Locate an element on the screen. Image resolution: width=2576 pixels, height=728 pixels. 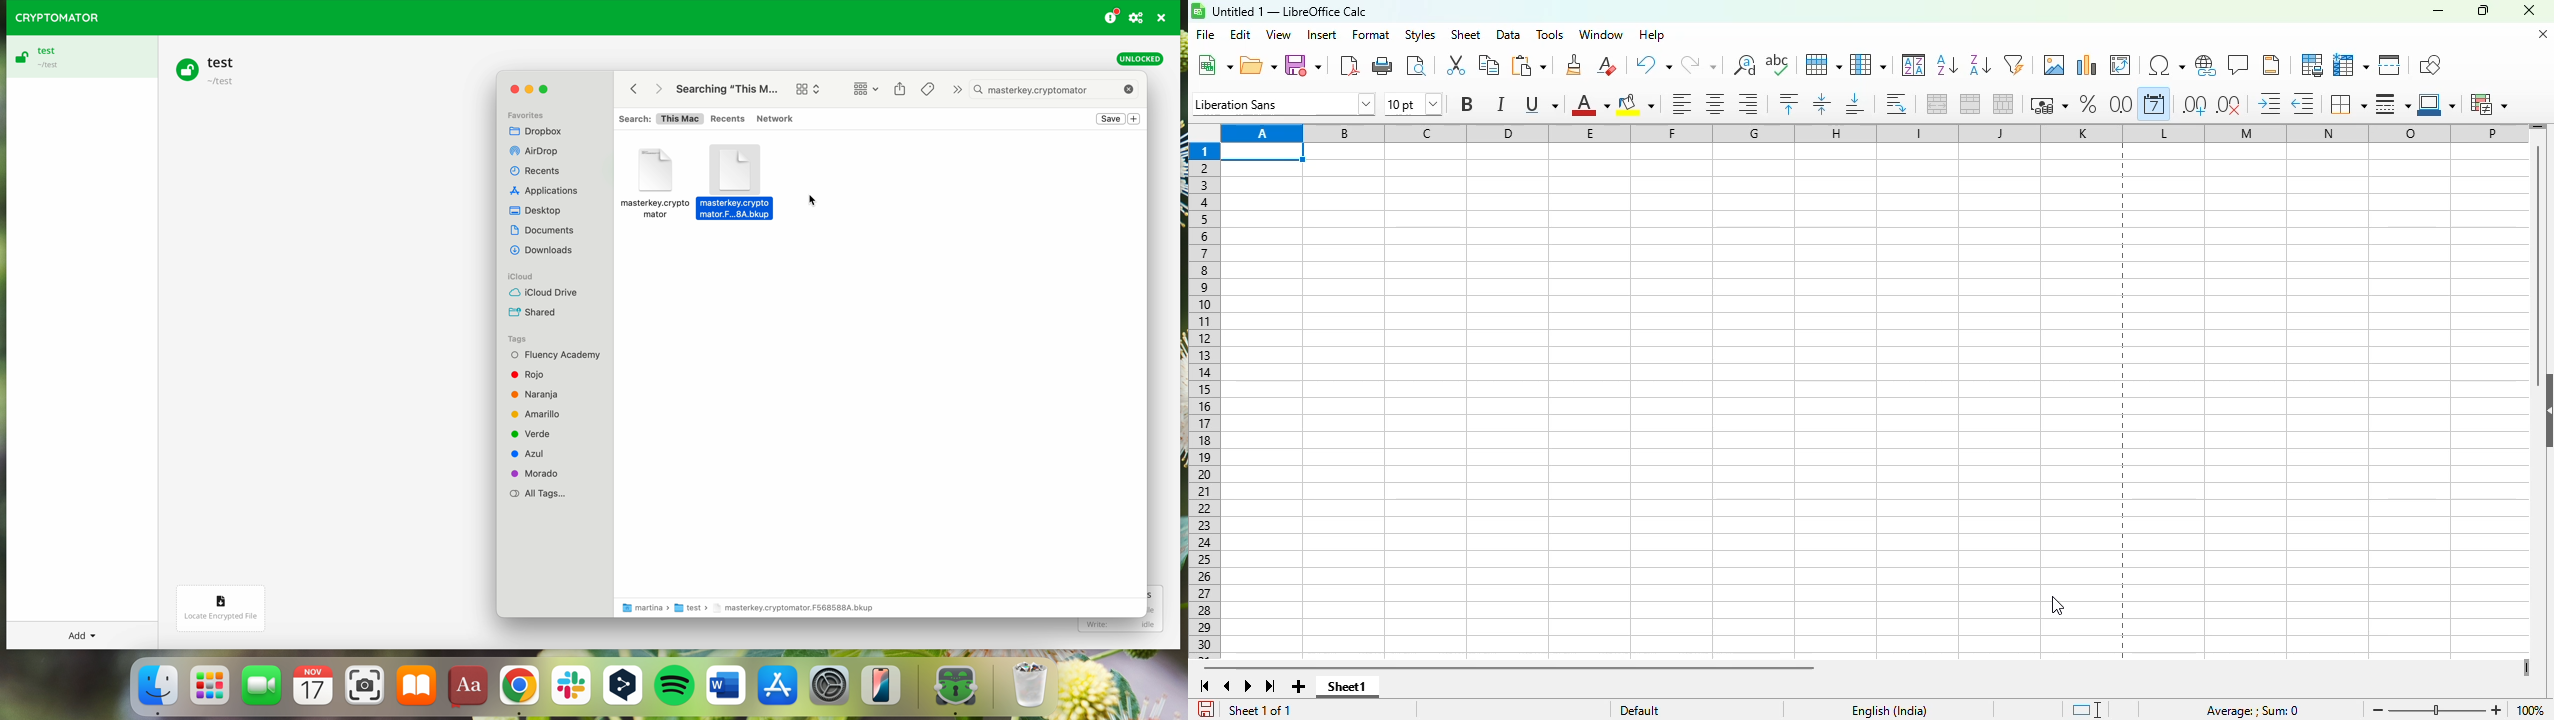
copy is located at coordinates (1489, 64).